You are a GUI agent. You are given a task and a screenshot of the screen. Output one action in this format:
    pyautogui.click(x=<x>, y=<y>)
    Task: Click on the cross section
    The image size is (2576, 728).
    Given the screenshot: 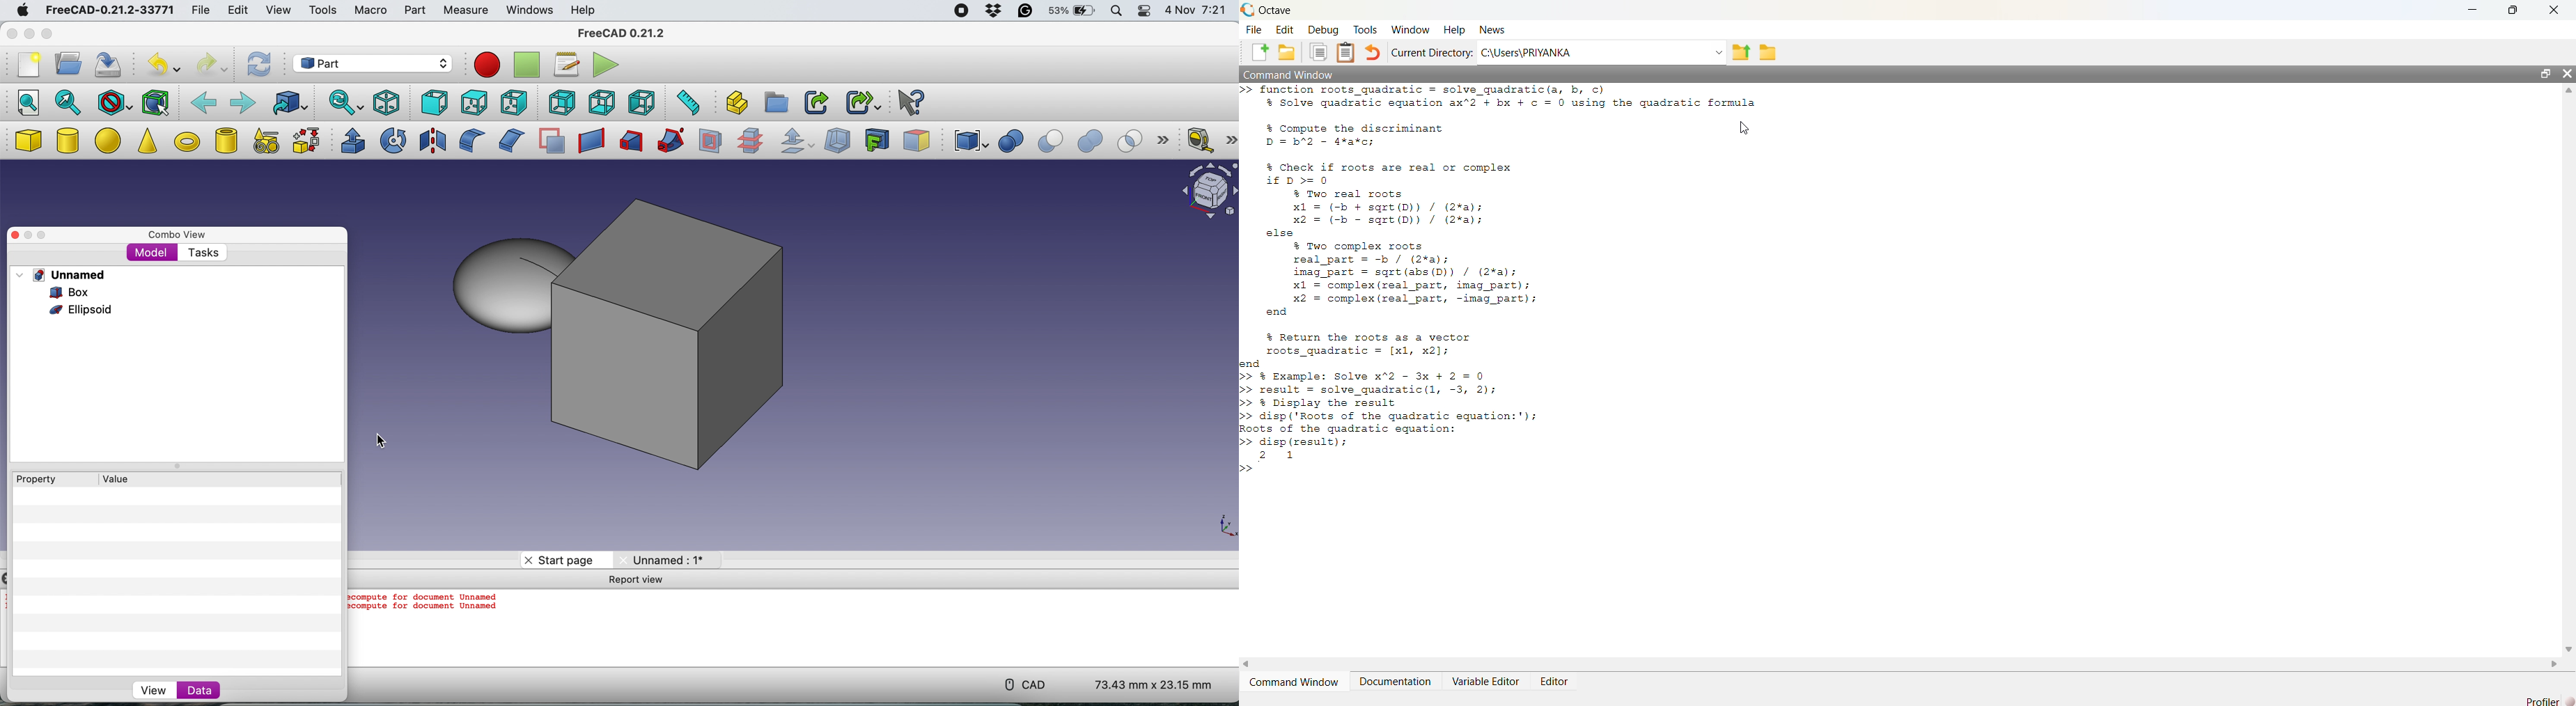 What is the action you would take?
    pyautogui.click(x=751, y=141)
    